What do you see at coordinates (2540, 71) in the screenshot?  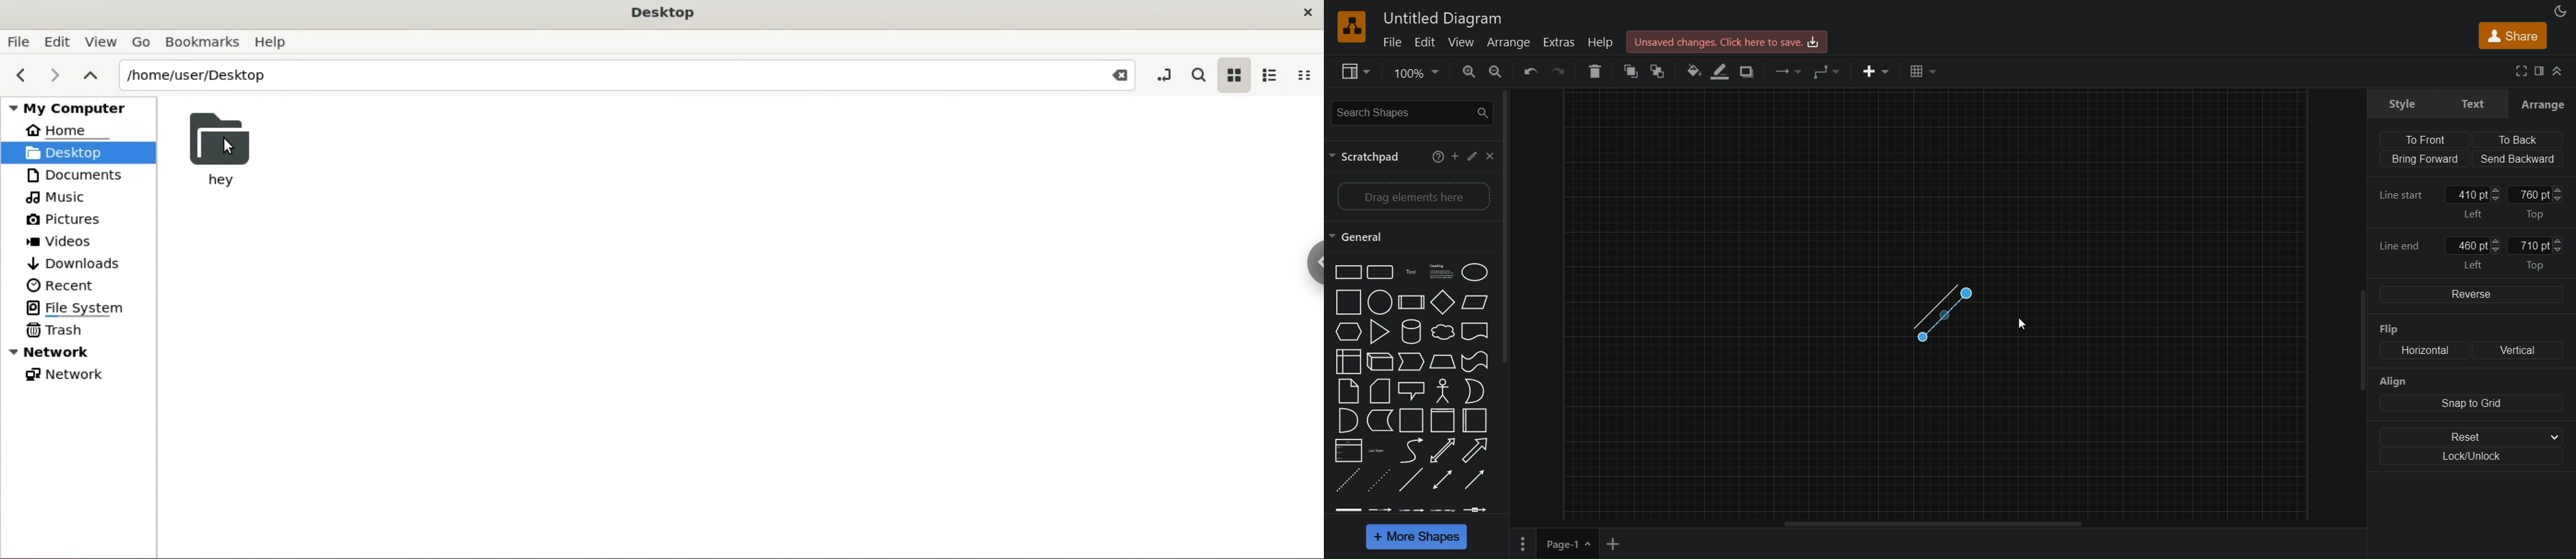 I see `format` at bounding box center [2540, 71].